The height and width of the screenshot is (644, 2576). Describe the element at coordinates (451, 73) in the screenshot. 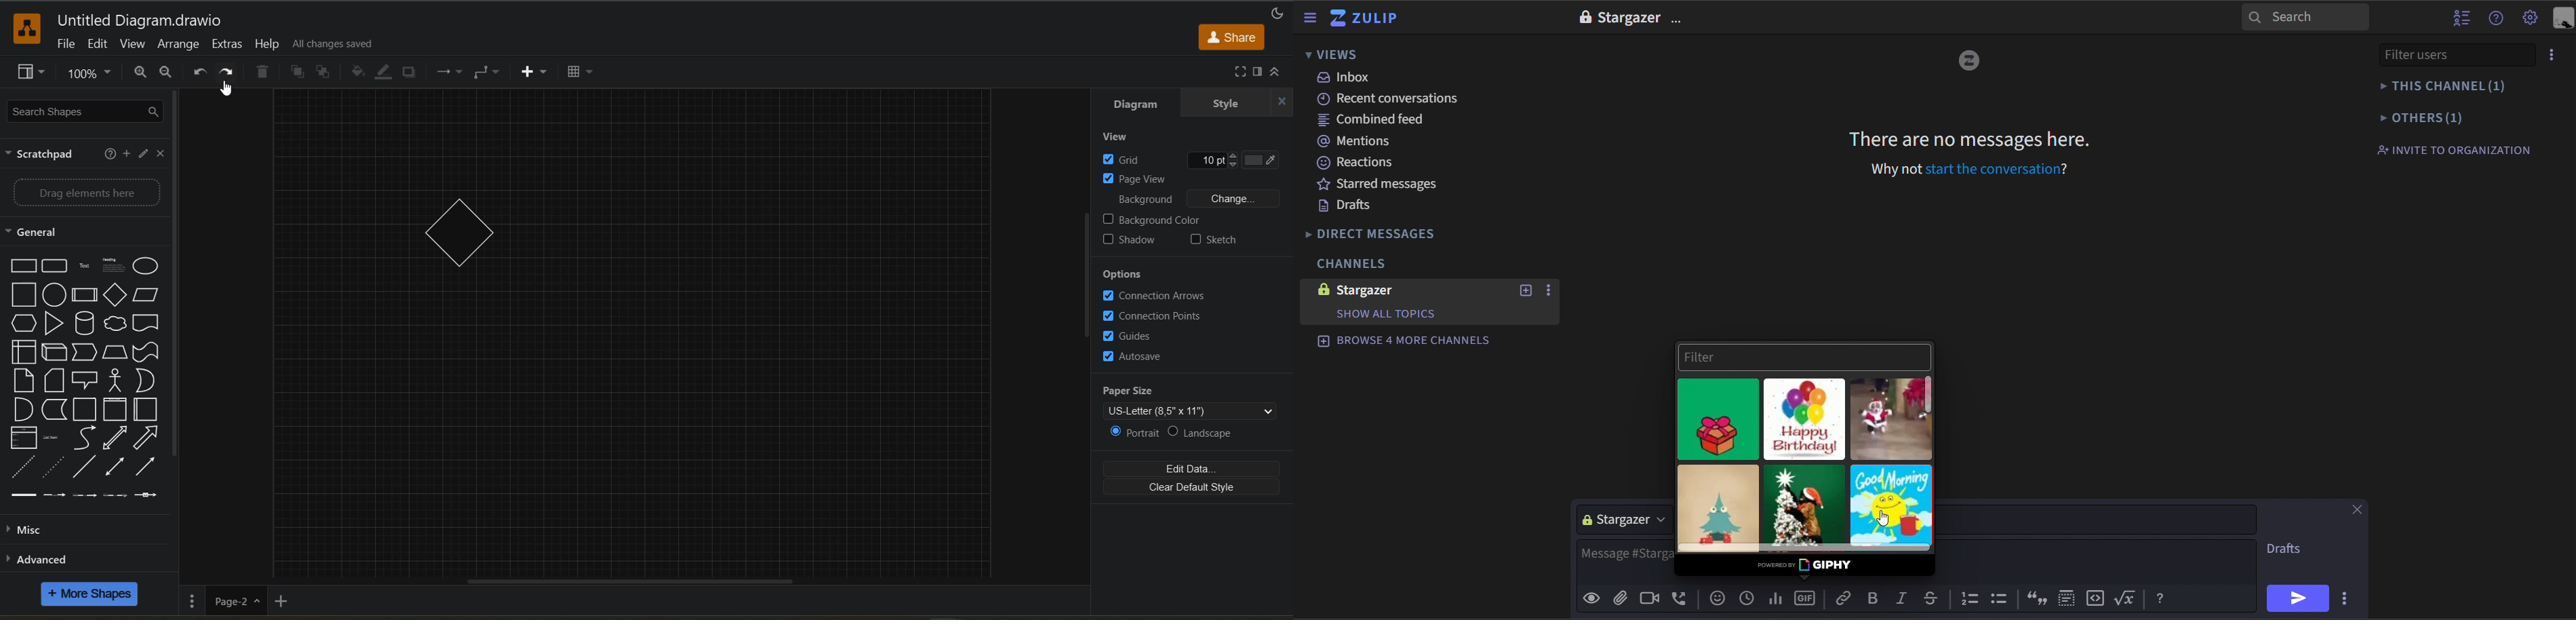

I see `connections` at that location.